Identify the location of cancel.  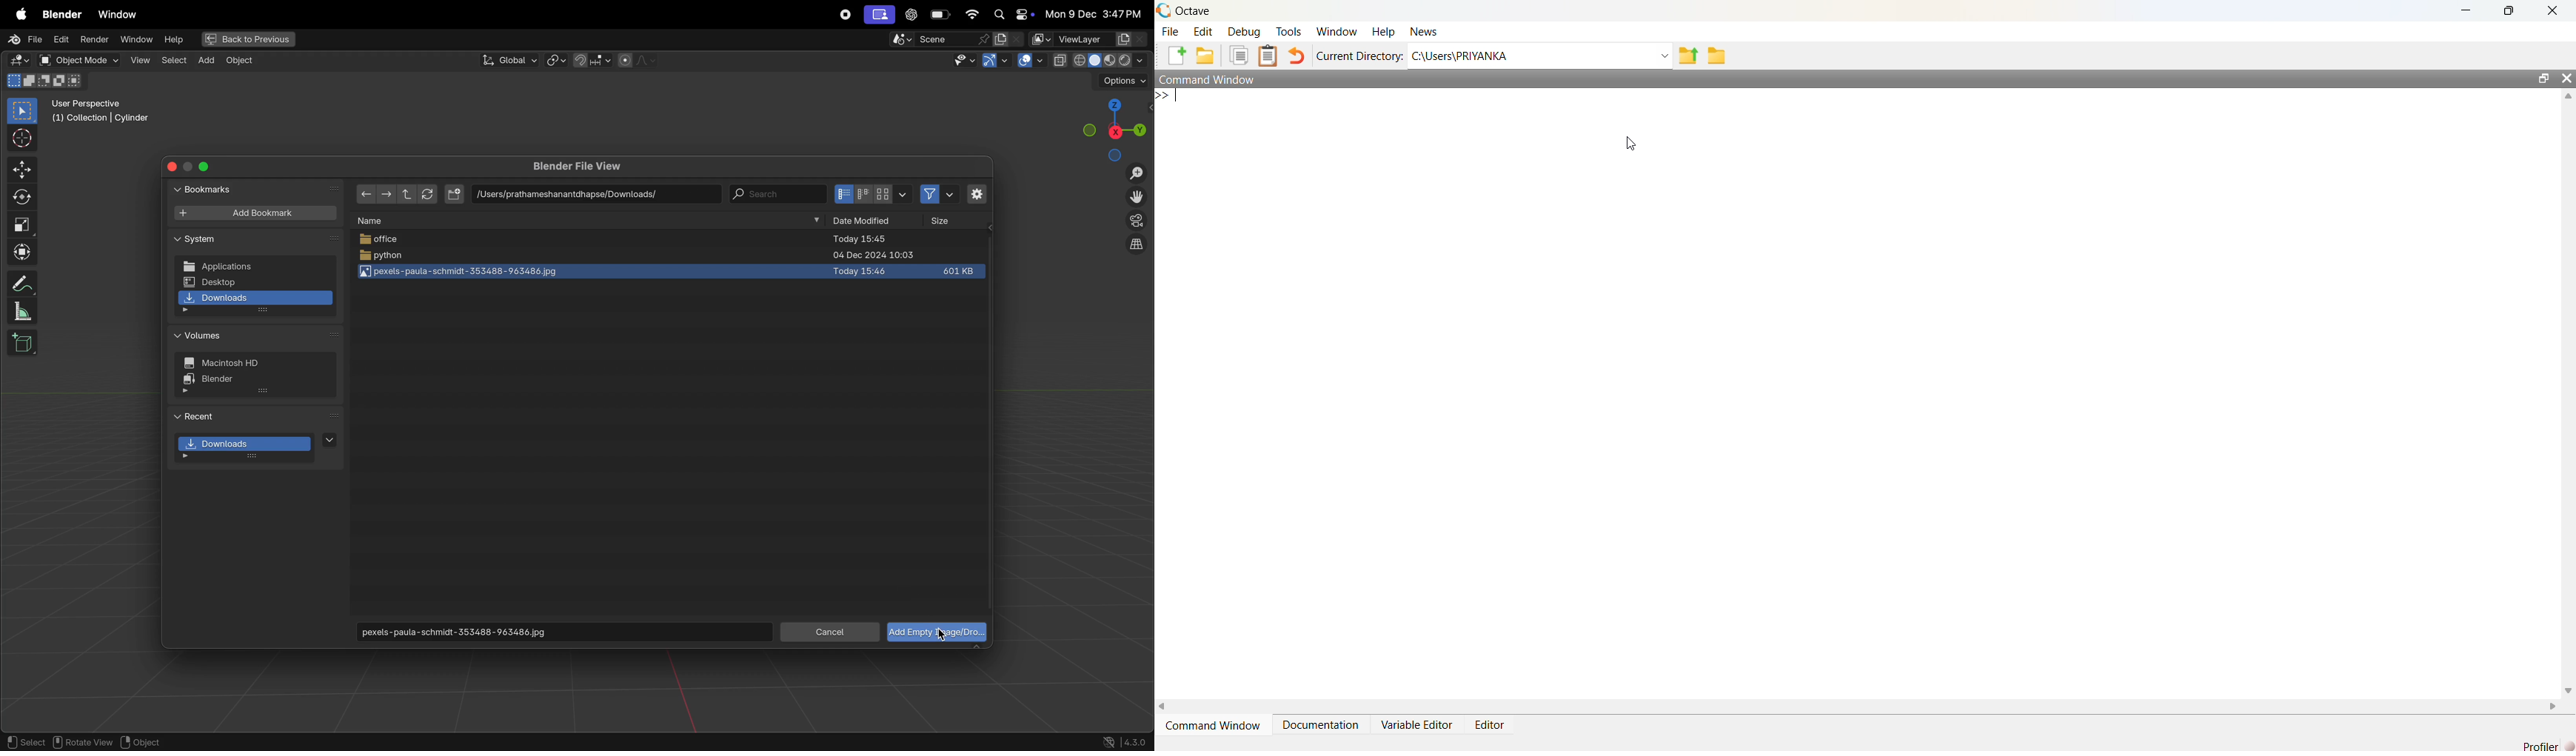
(829, 632).